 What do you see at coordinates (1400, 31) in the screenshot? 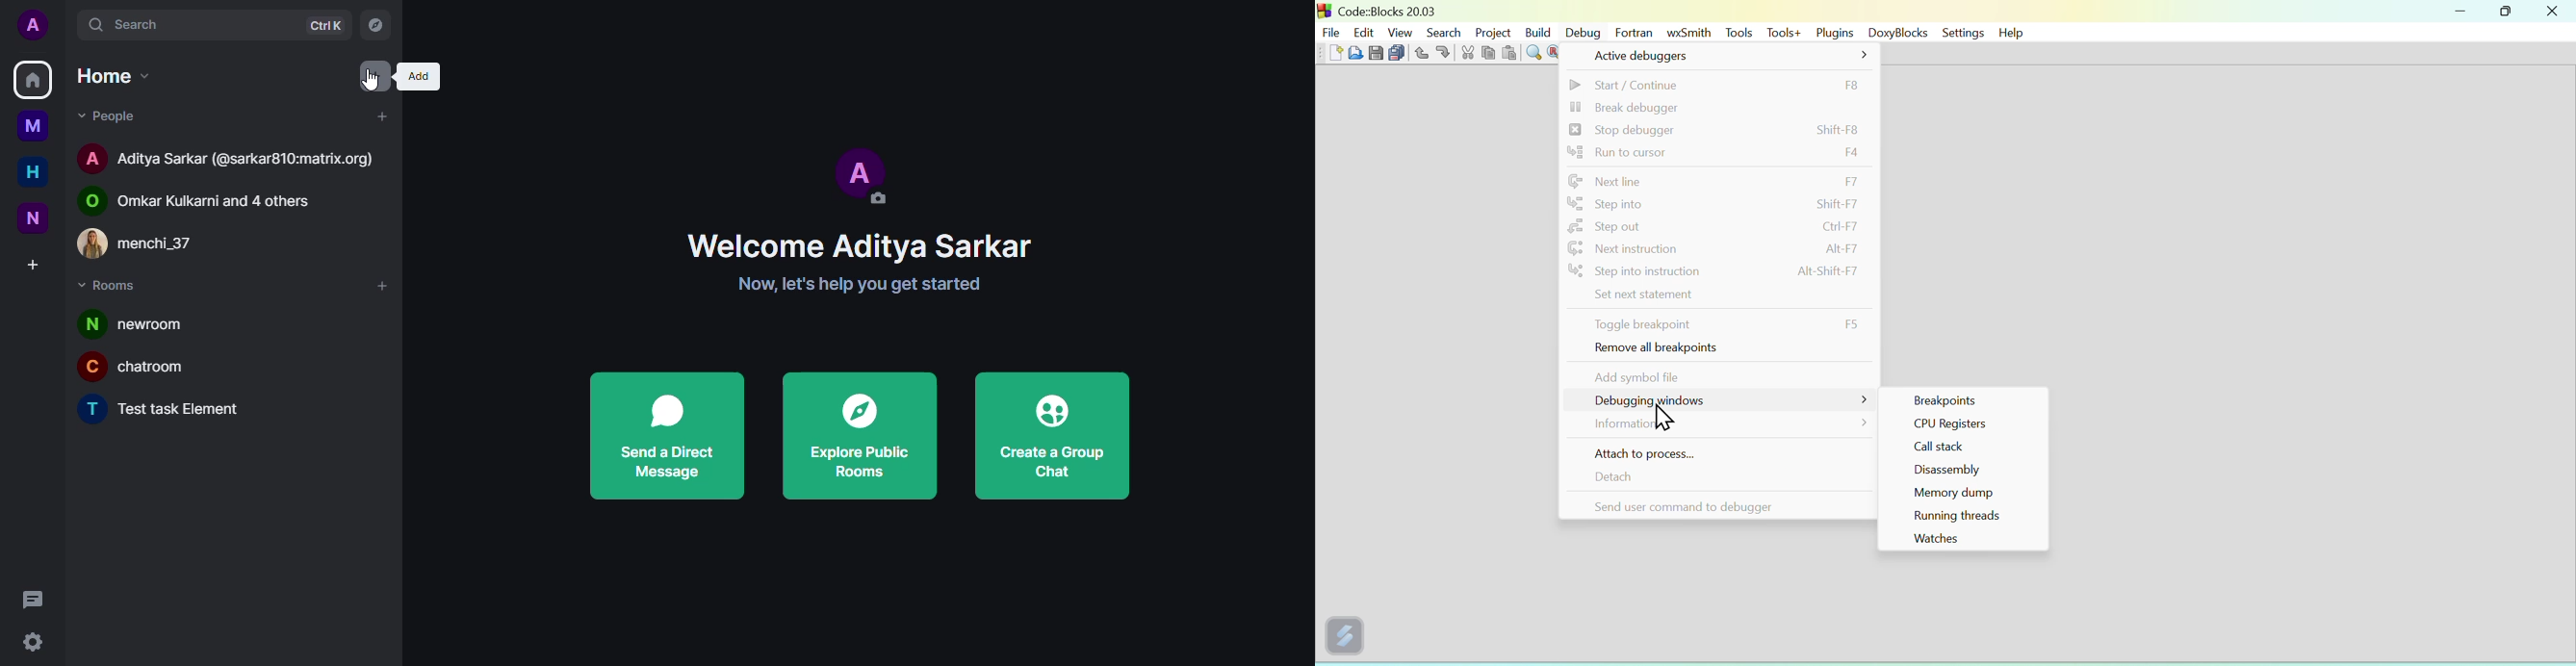
I see `View` at bounding box center [1400, 31].